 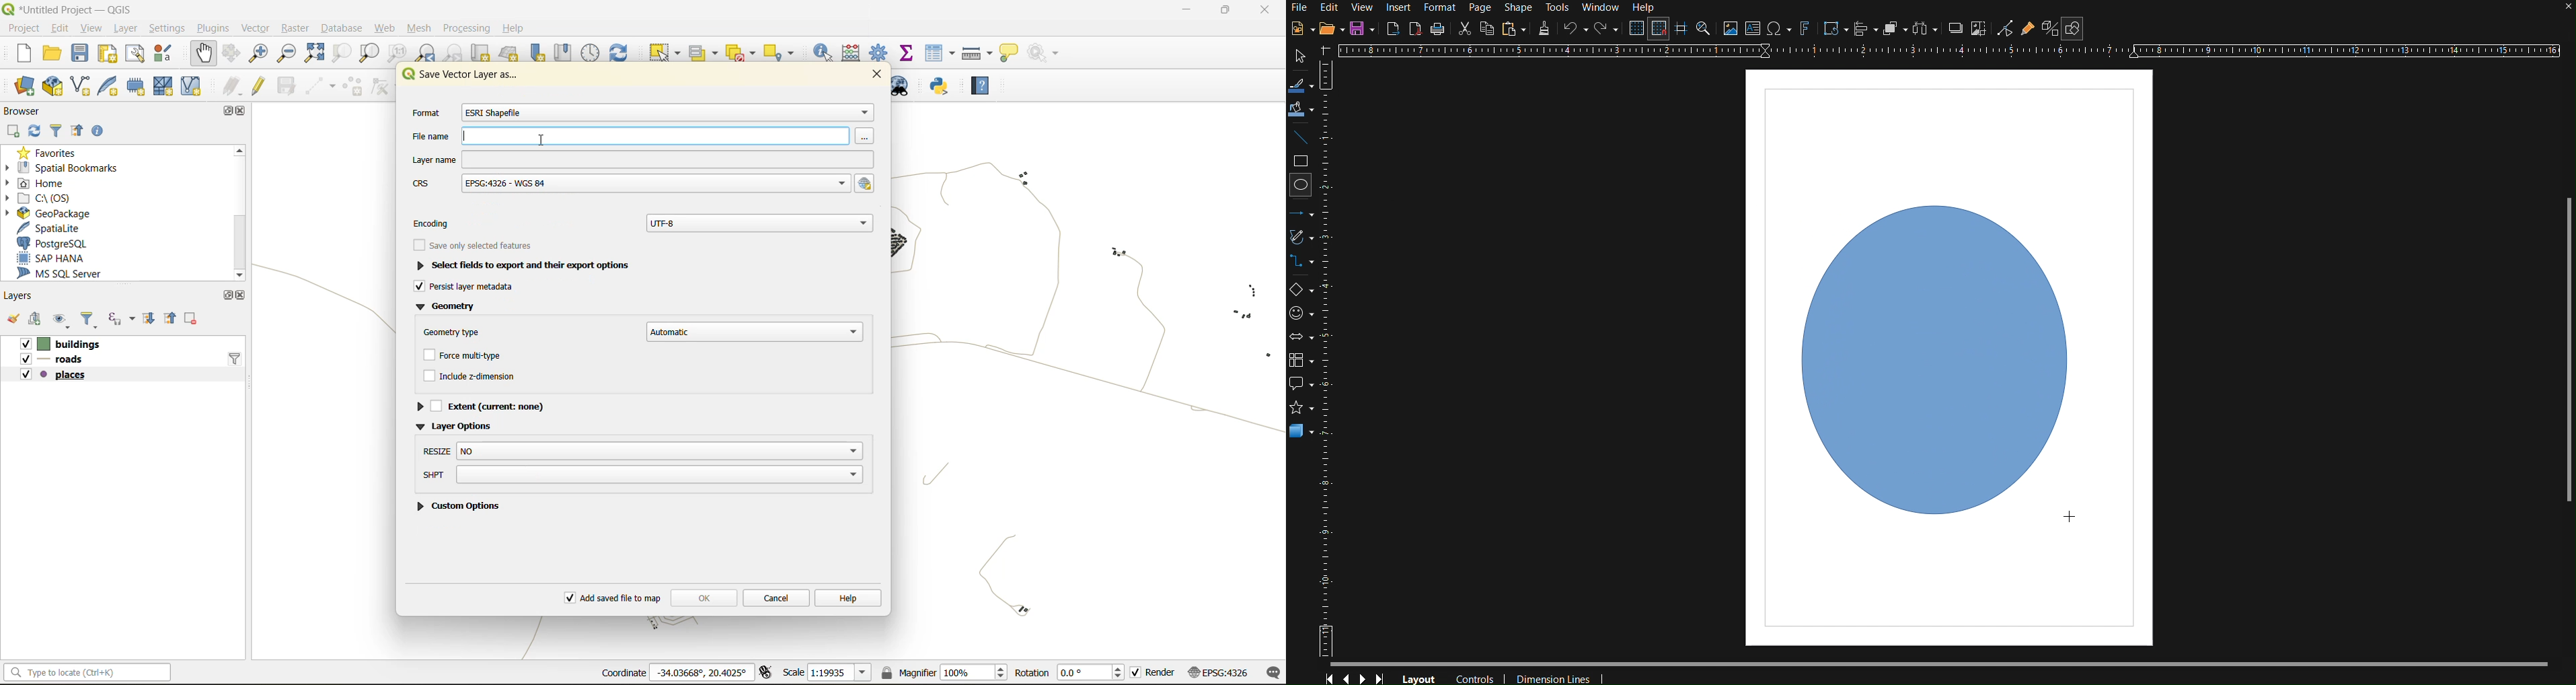 I want to click on Cursor, so click(x=2070, y=524).